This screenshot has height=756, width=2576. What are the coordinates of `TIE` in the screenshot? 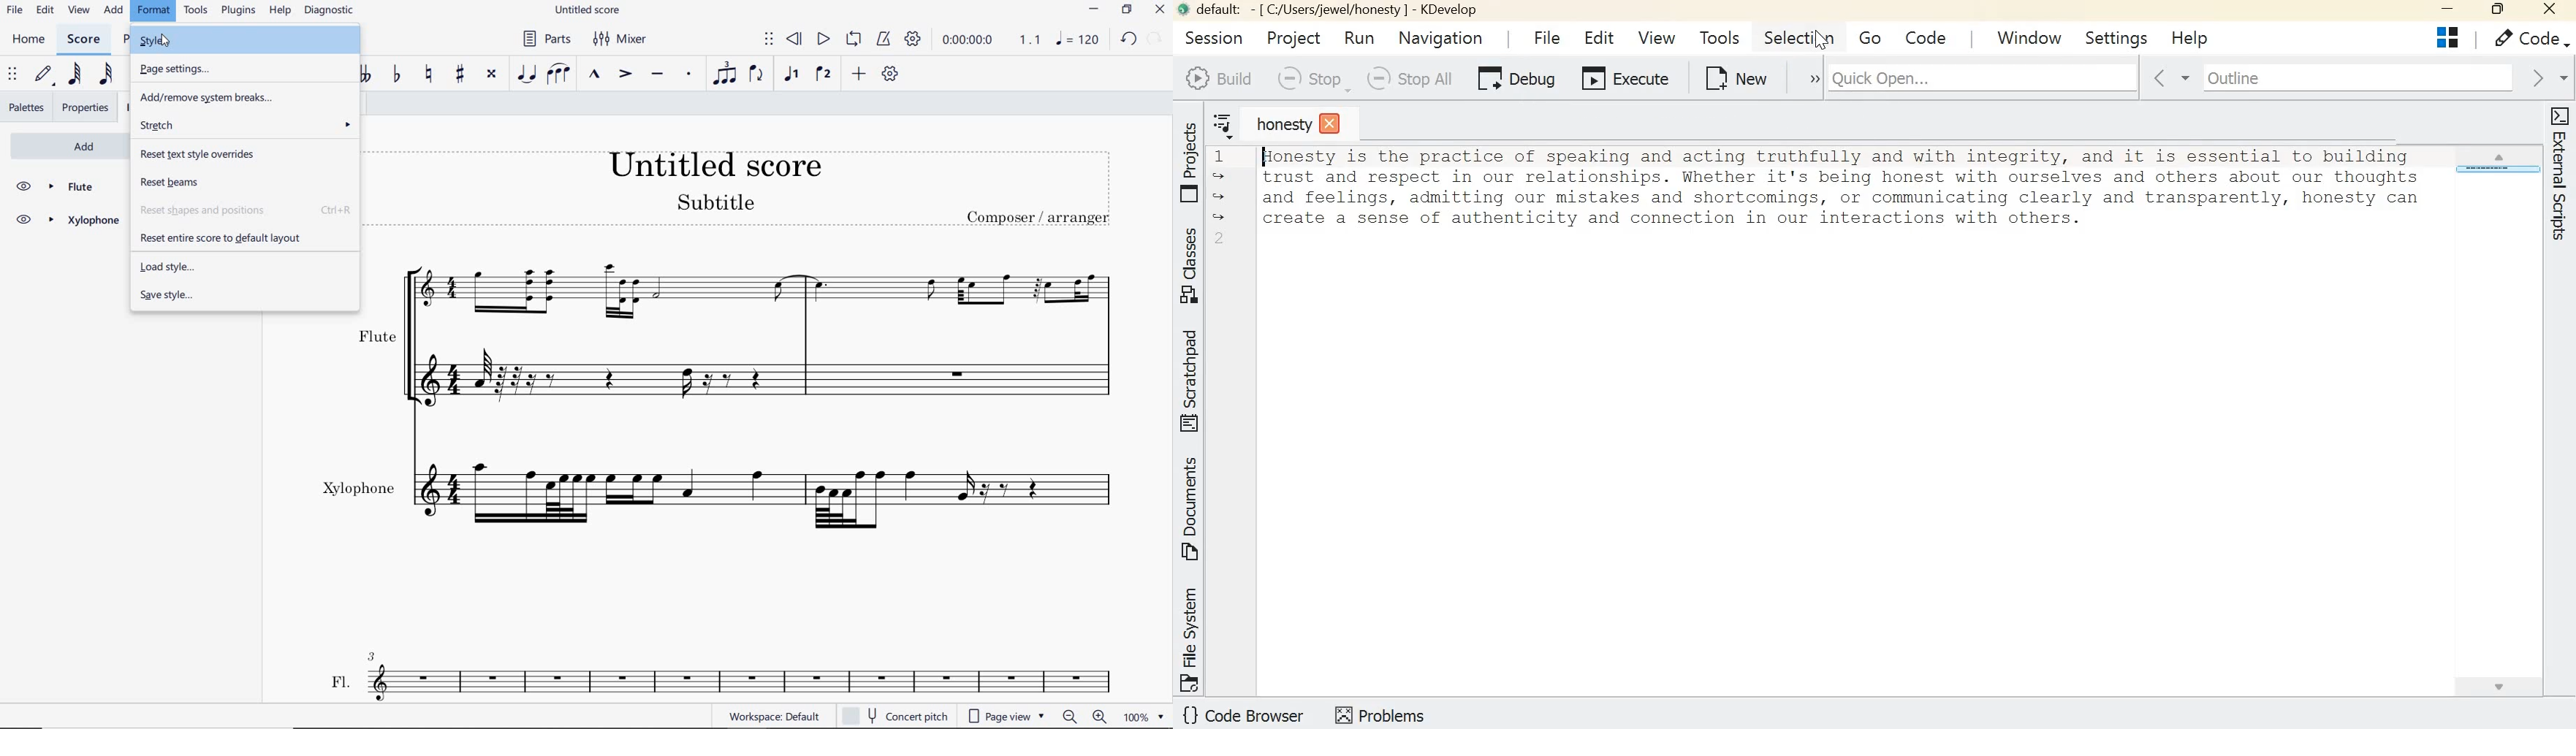 It's located at (528, 72).